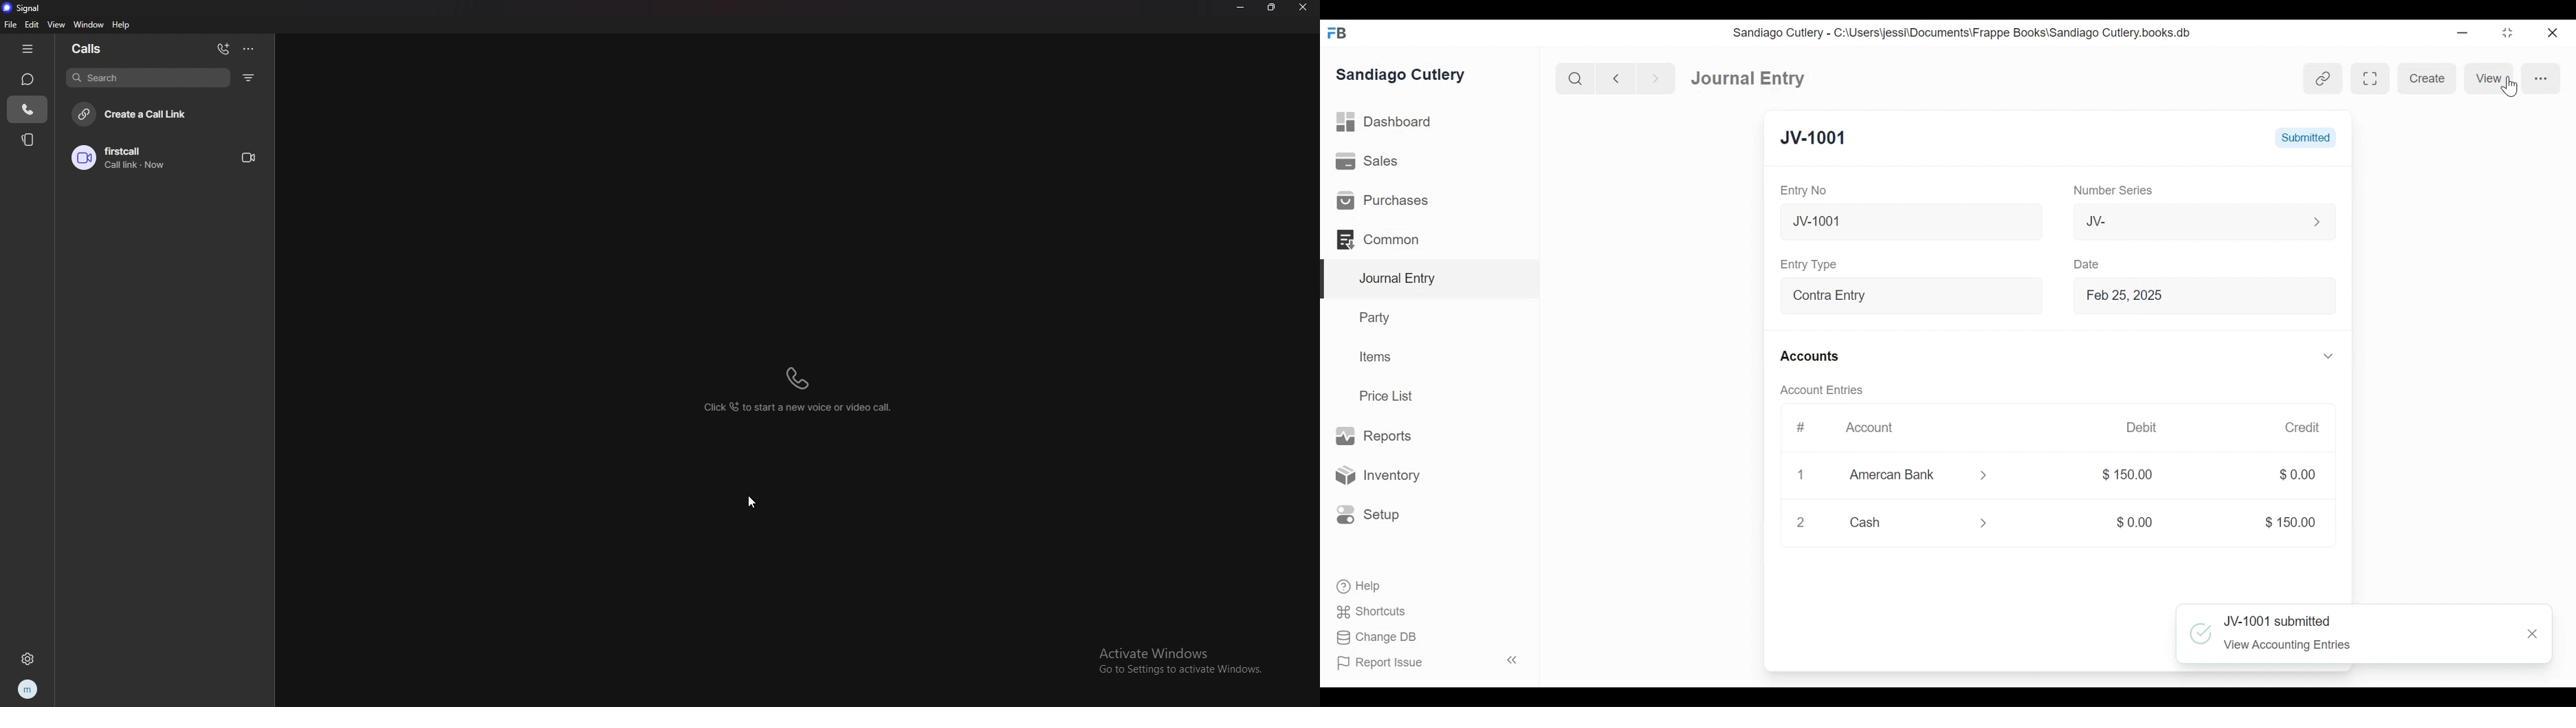 The width and height of the screenshot is (2576, 728). I want to click on Expand, so click(2314, 221).